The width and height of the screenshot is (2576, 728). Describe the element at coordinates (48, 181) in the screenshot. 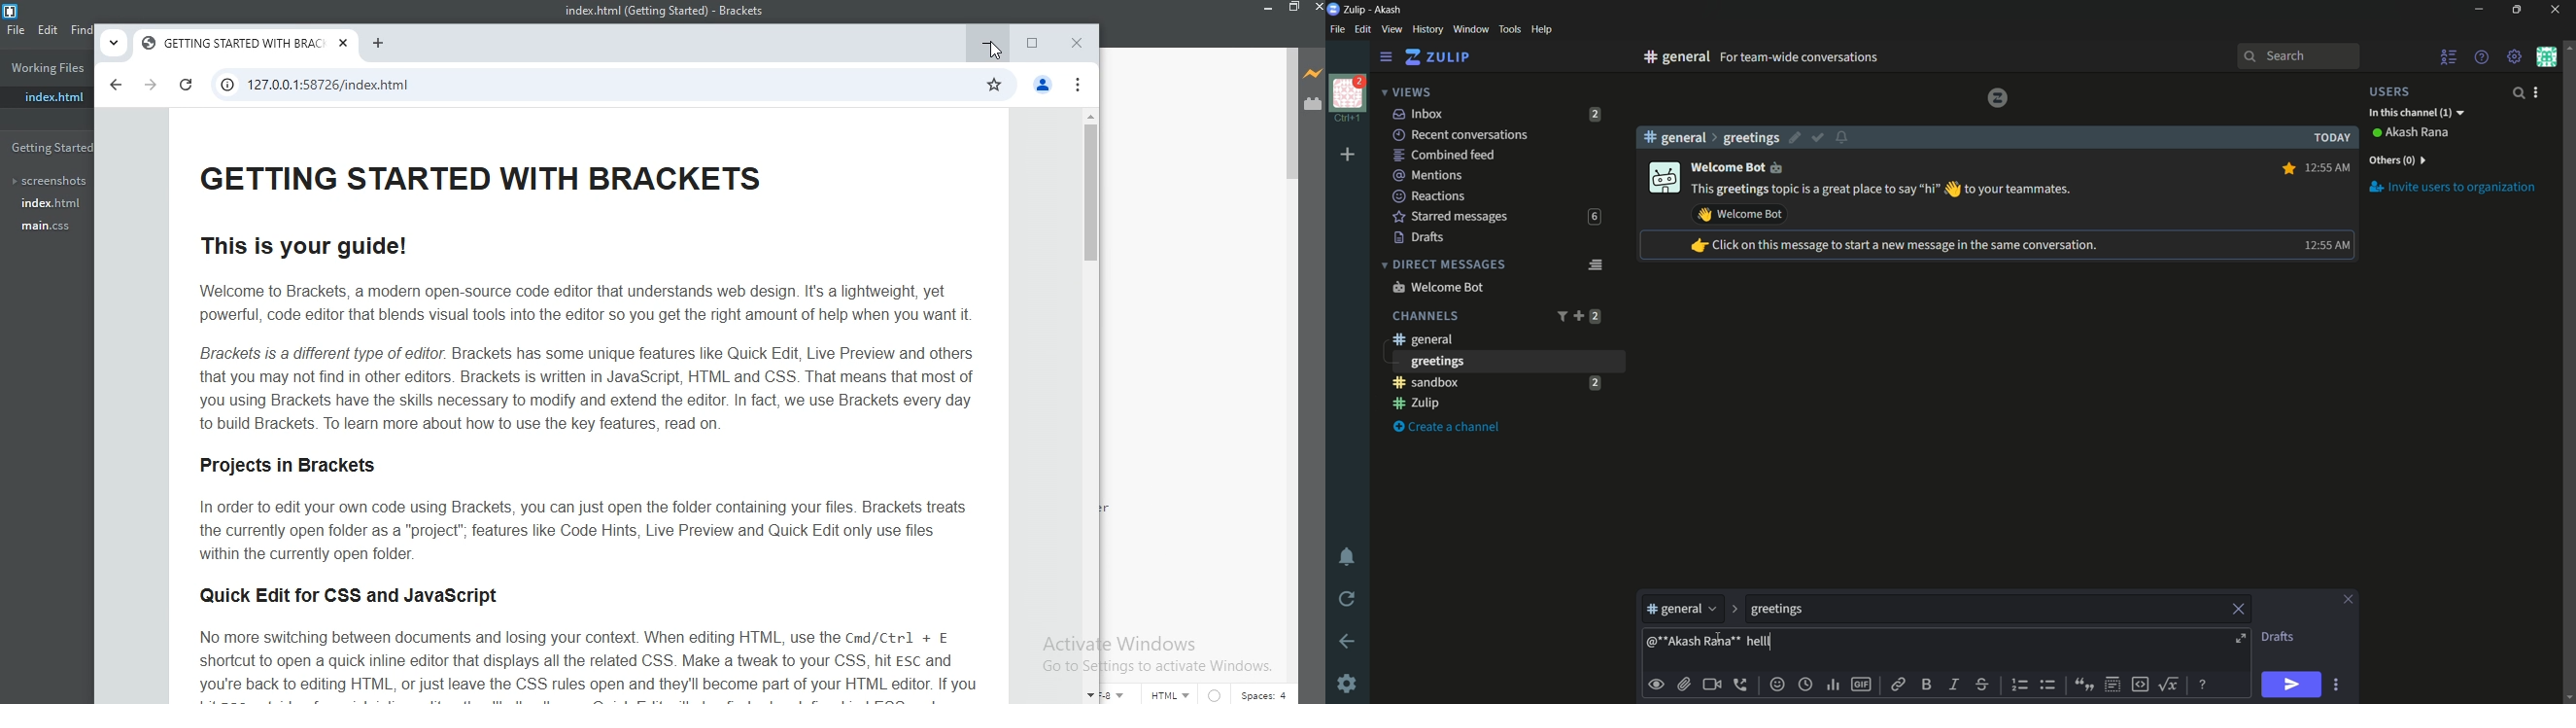

I see `Screenshots` at that location.